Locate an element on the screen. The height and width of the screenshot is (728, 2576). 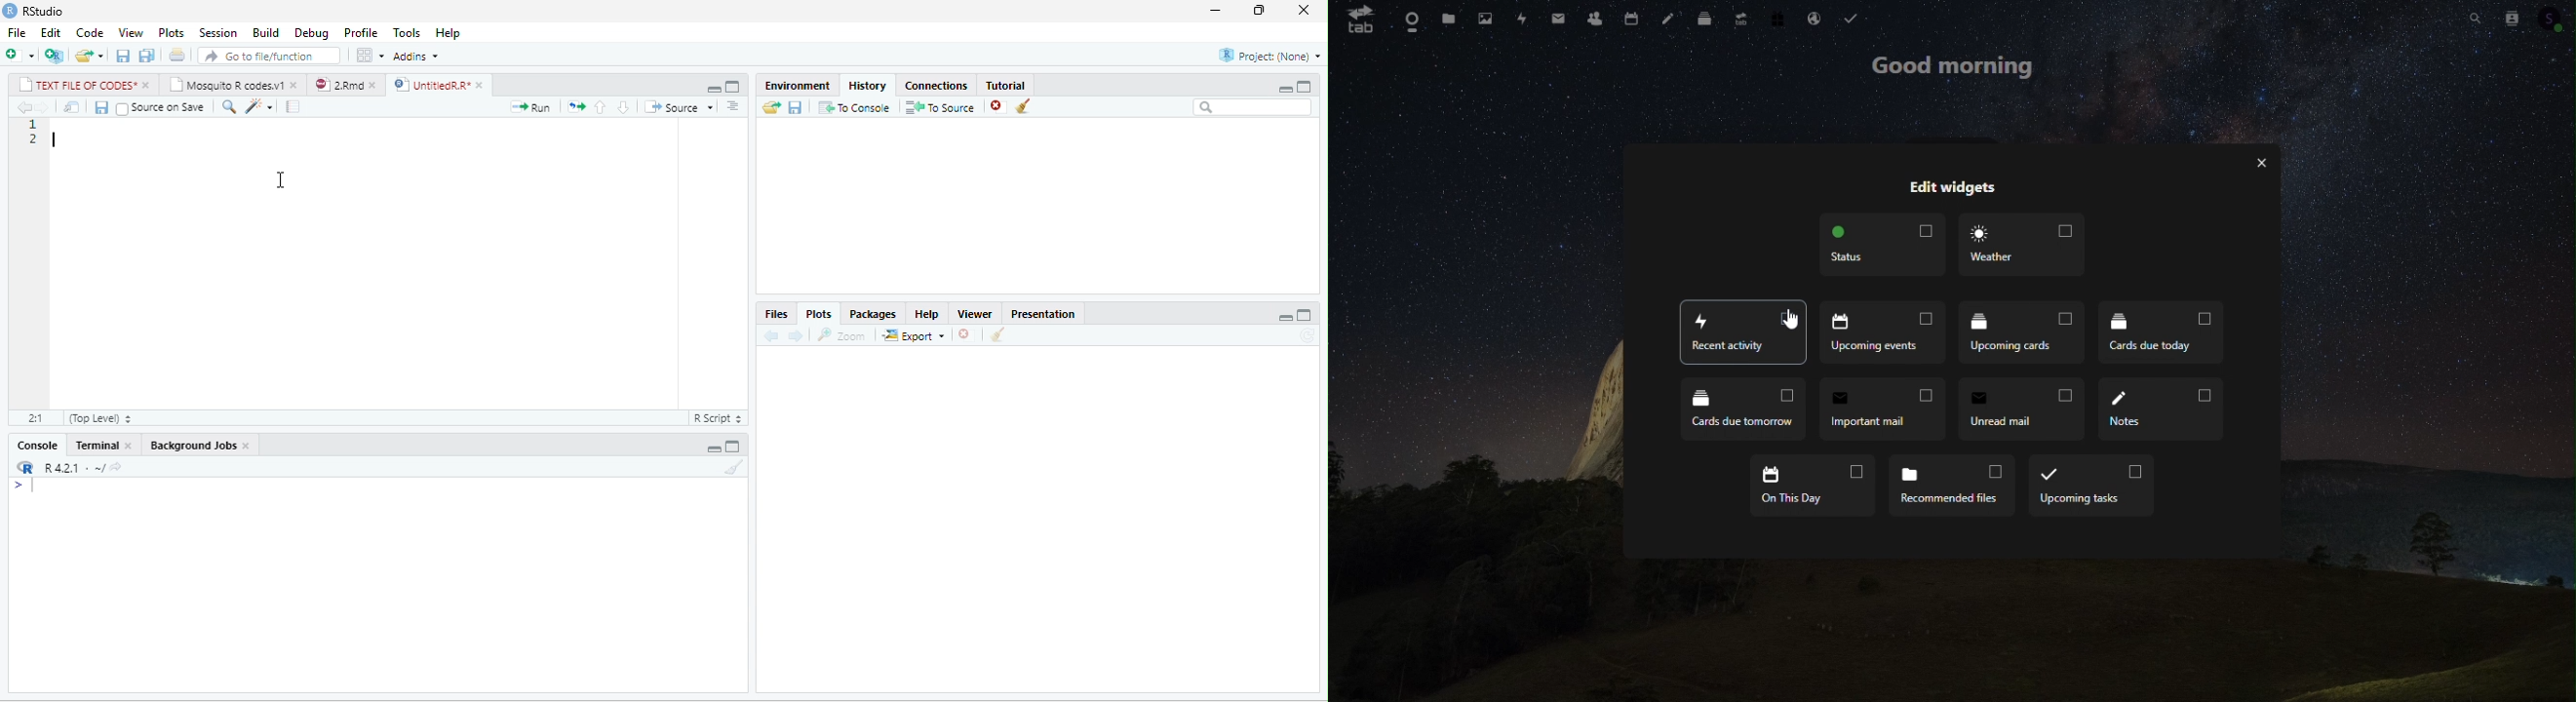
close is located at coordinates (374, 86).